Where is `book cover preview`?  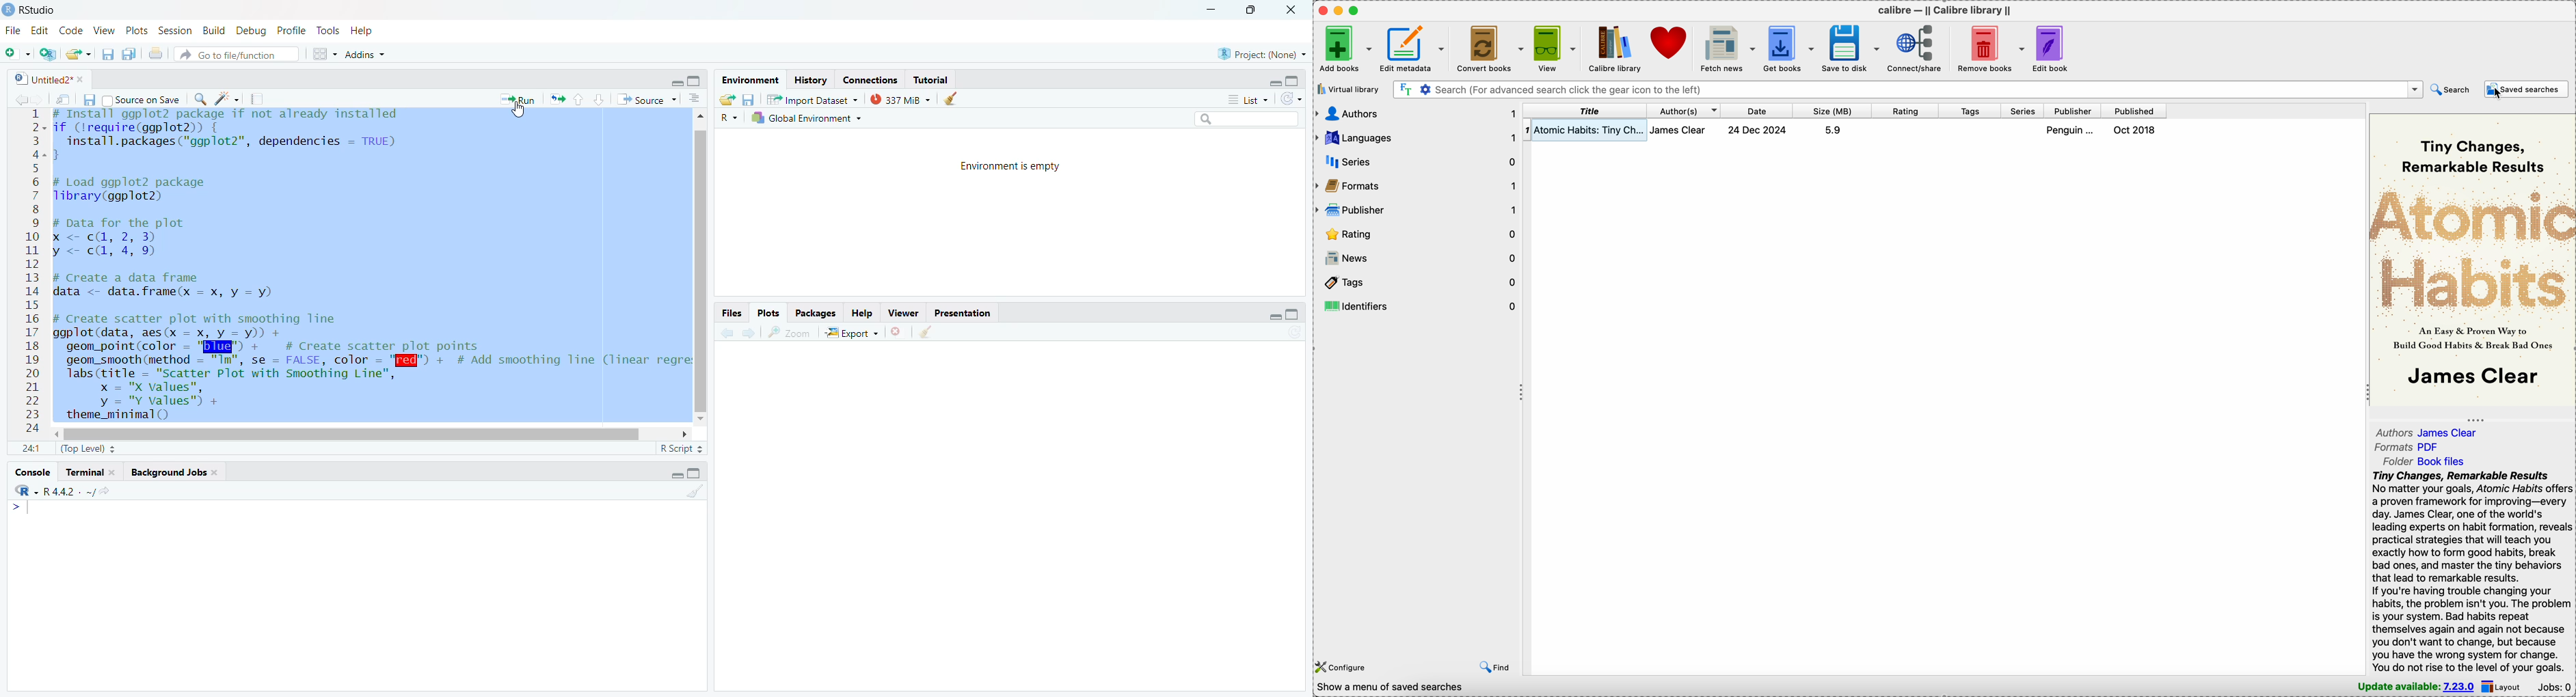 book cover preview is located at coordinates (2471, 258).